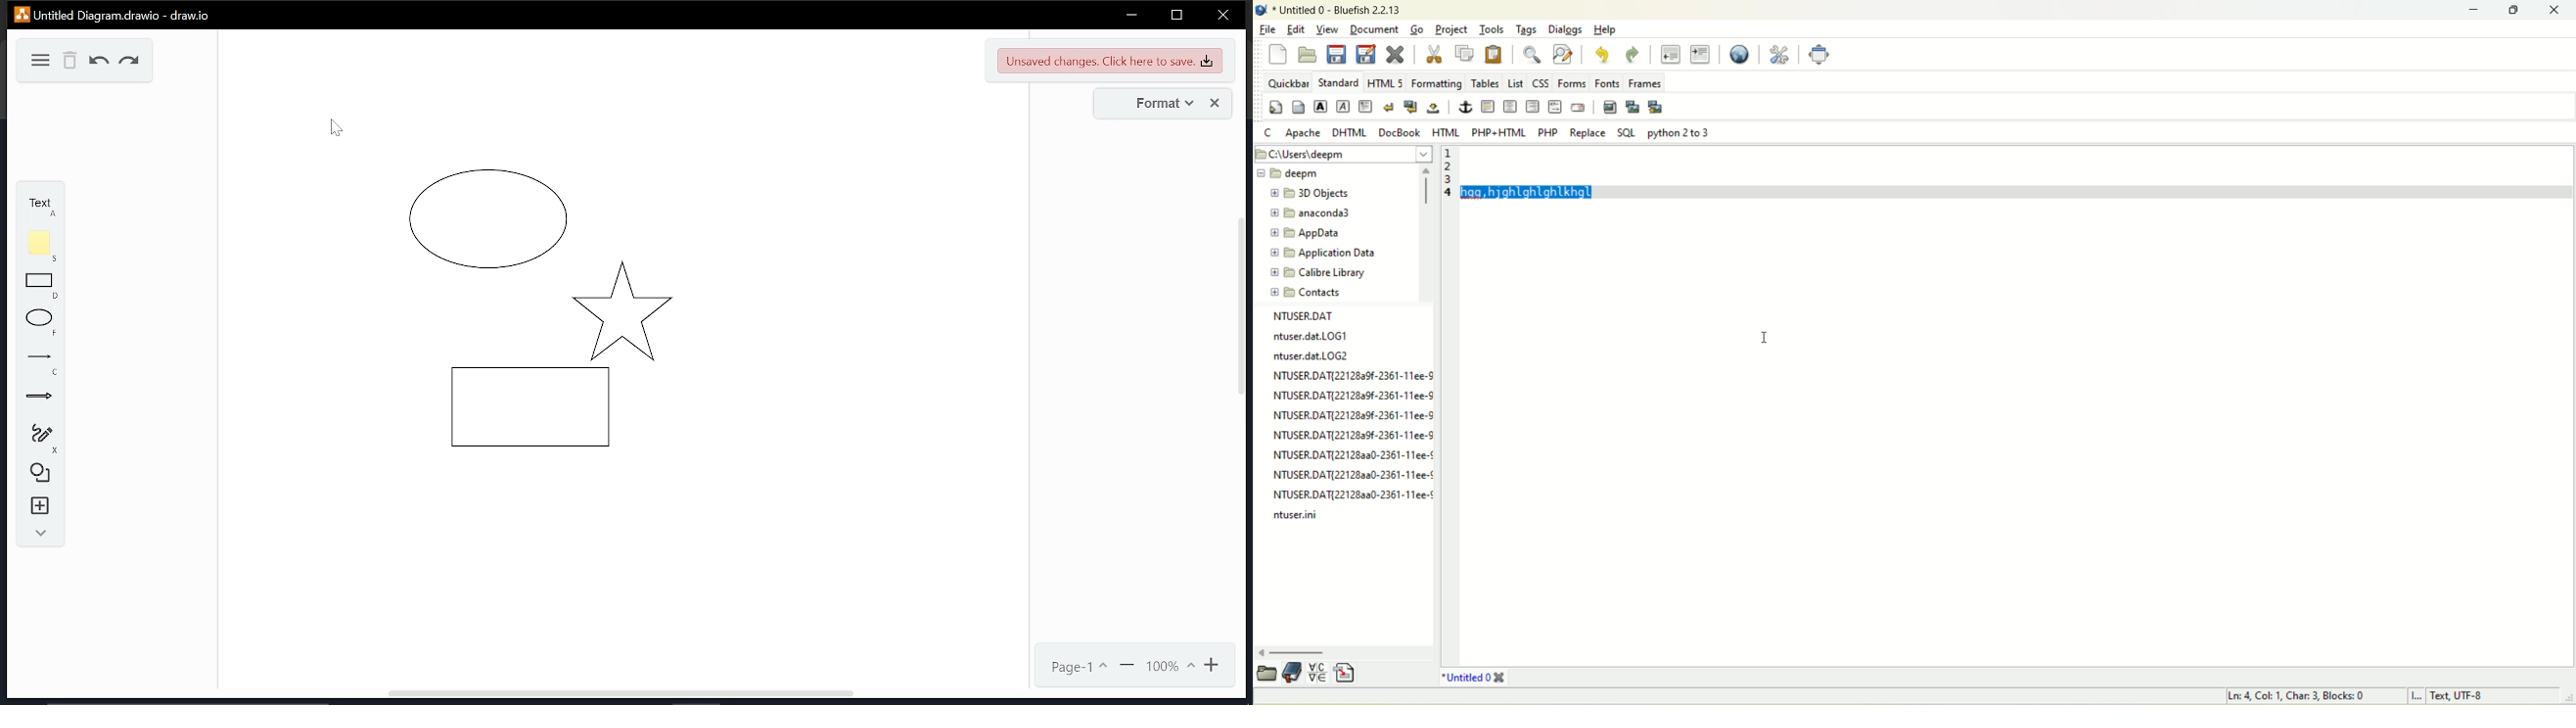 The image size is (2576, 728). I want to click on folder name, so click(1309, 194).